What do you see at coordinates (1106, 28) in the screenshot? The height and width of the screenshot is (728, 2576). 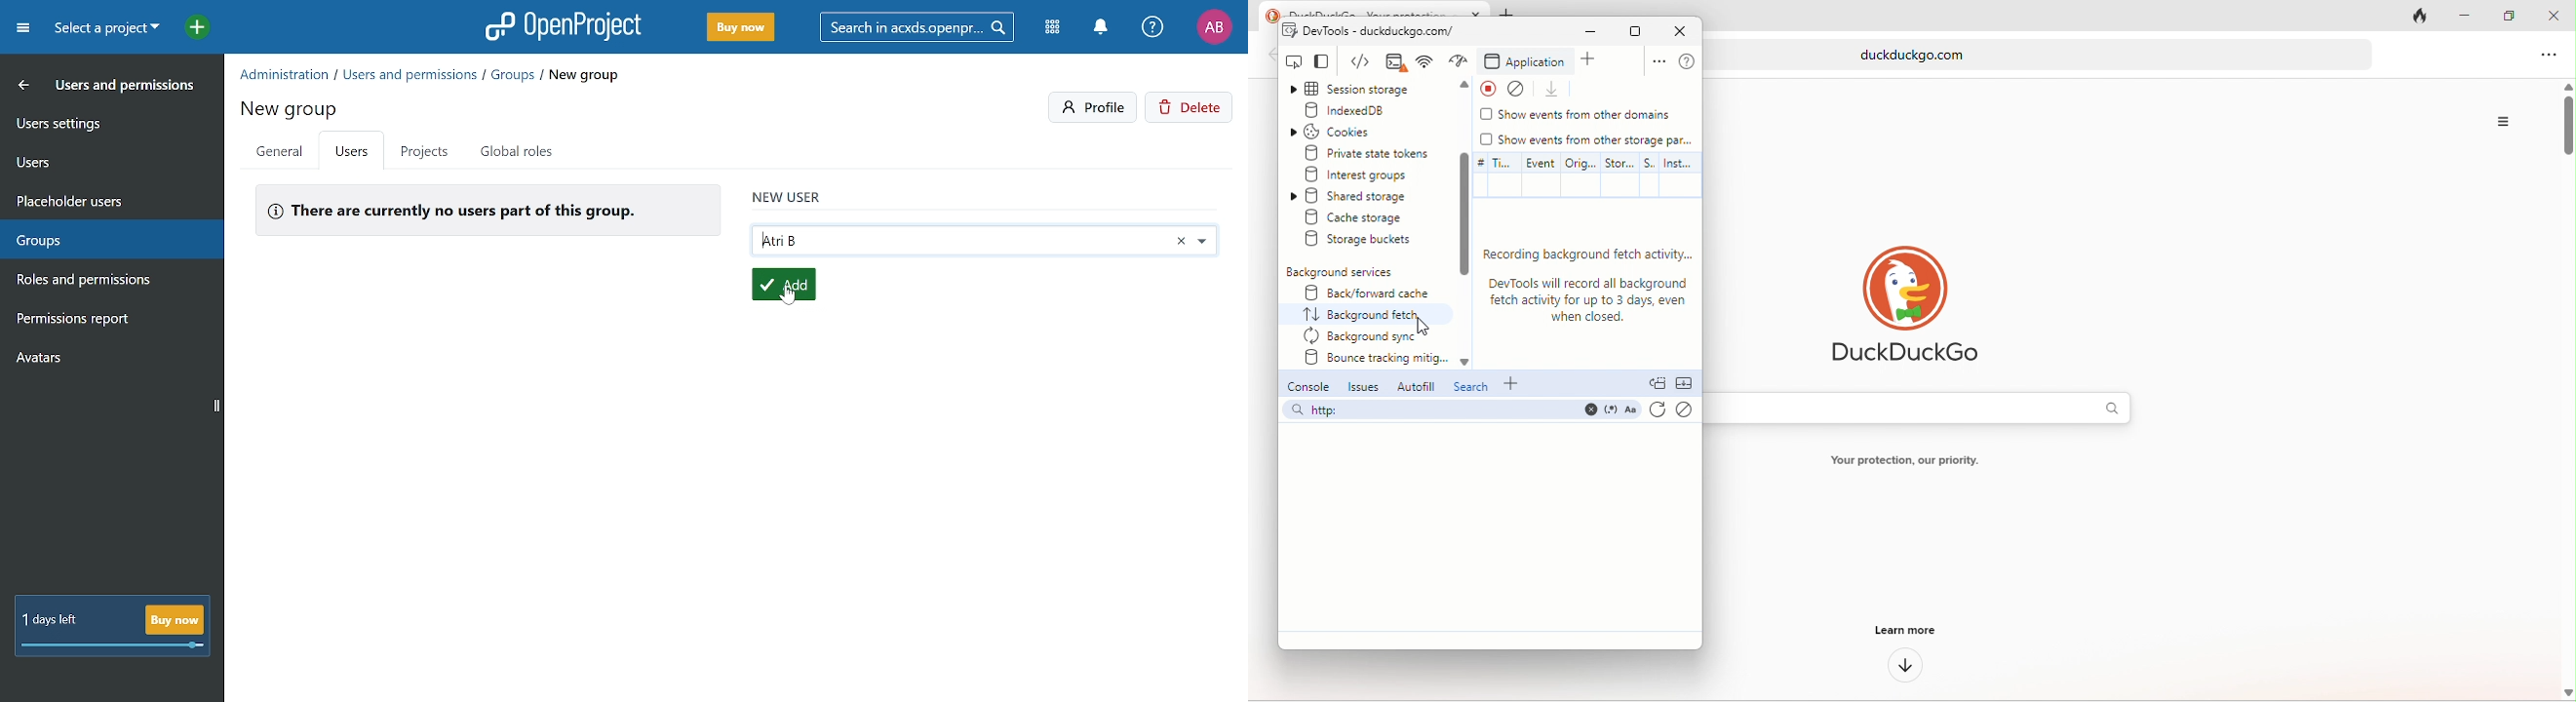 I see `Notifiactions` at bounding box center [1106, 28].